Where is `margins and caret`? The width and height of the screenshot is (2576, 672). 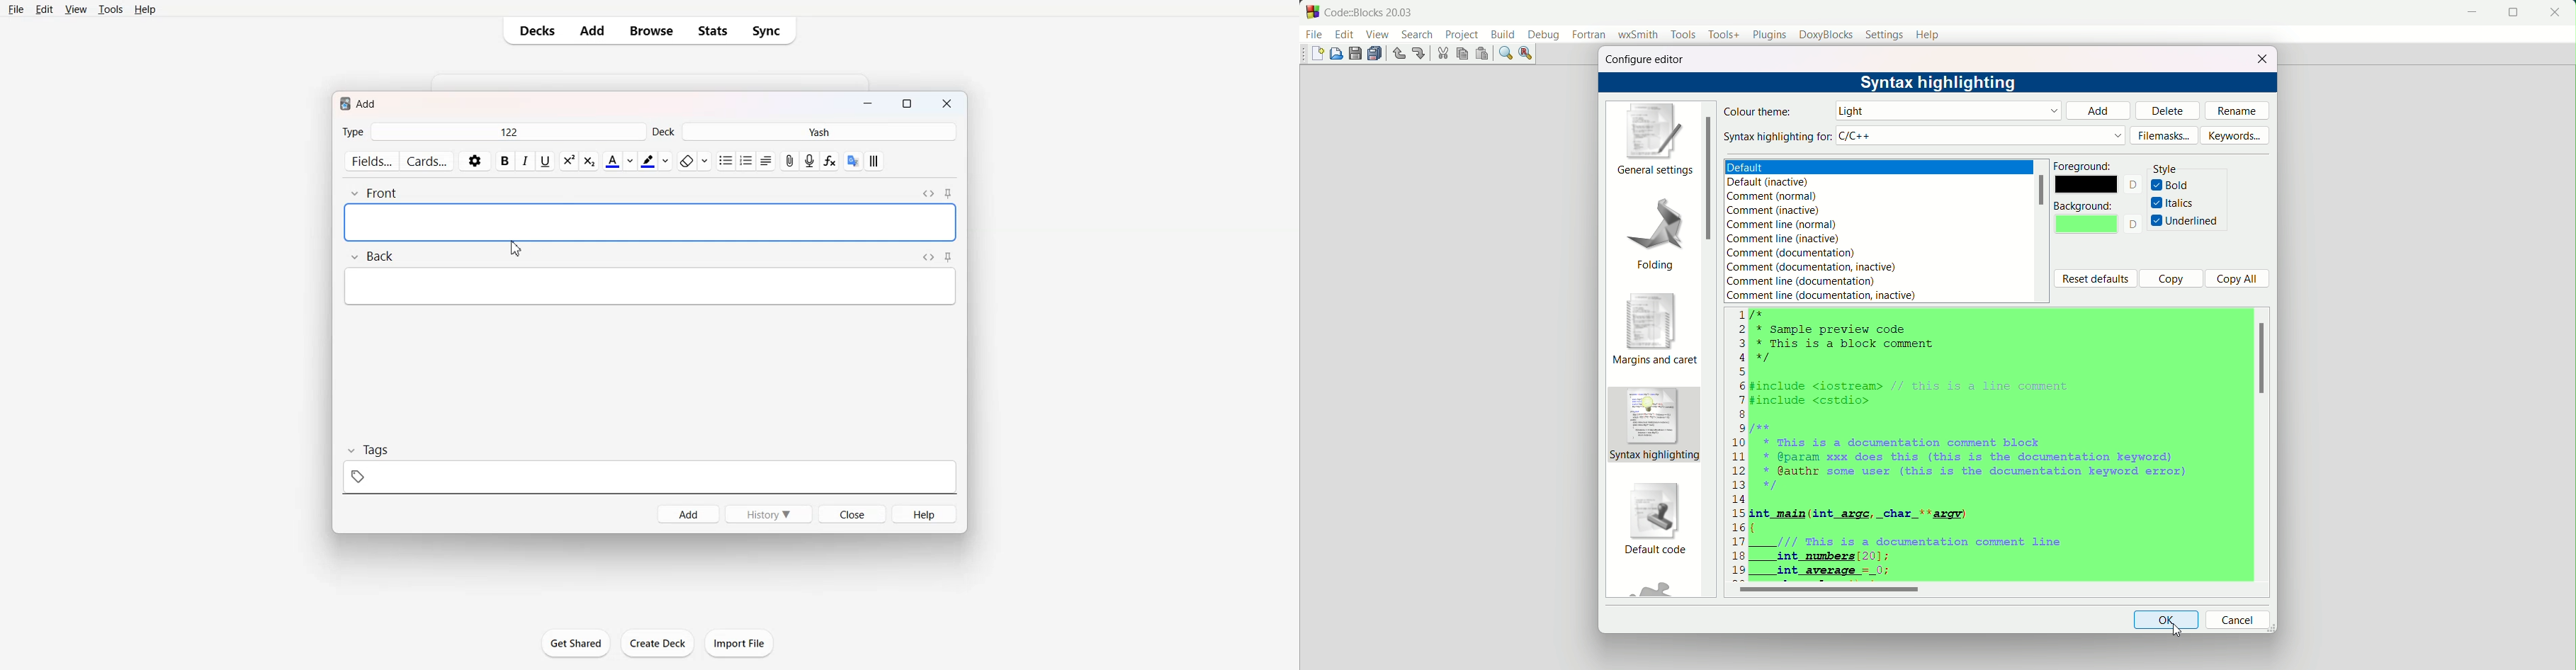 margins and caret is located at coordinates (1654, 330).